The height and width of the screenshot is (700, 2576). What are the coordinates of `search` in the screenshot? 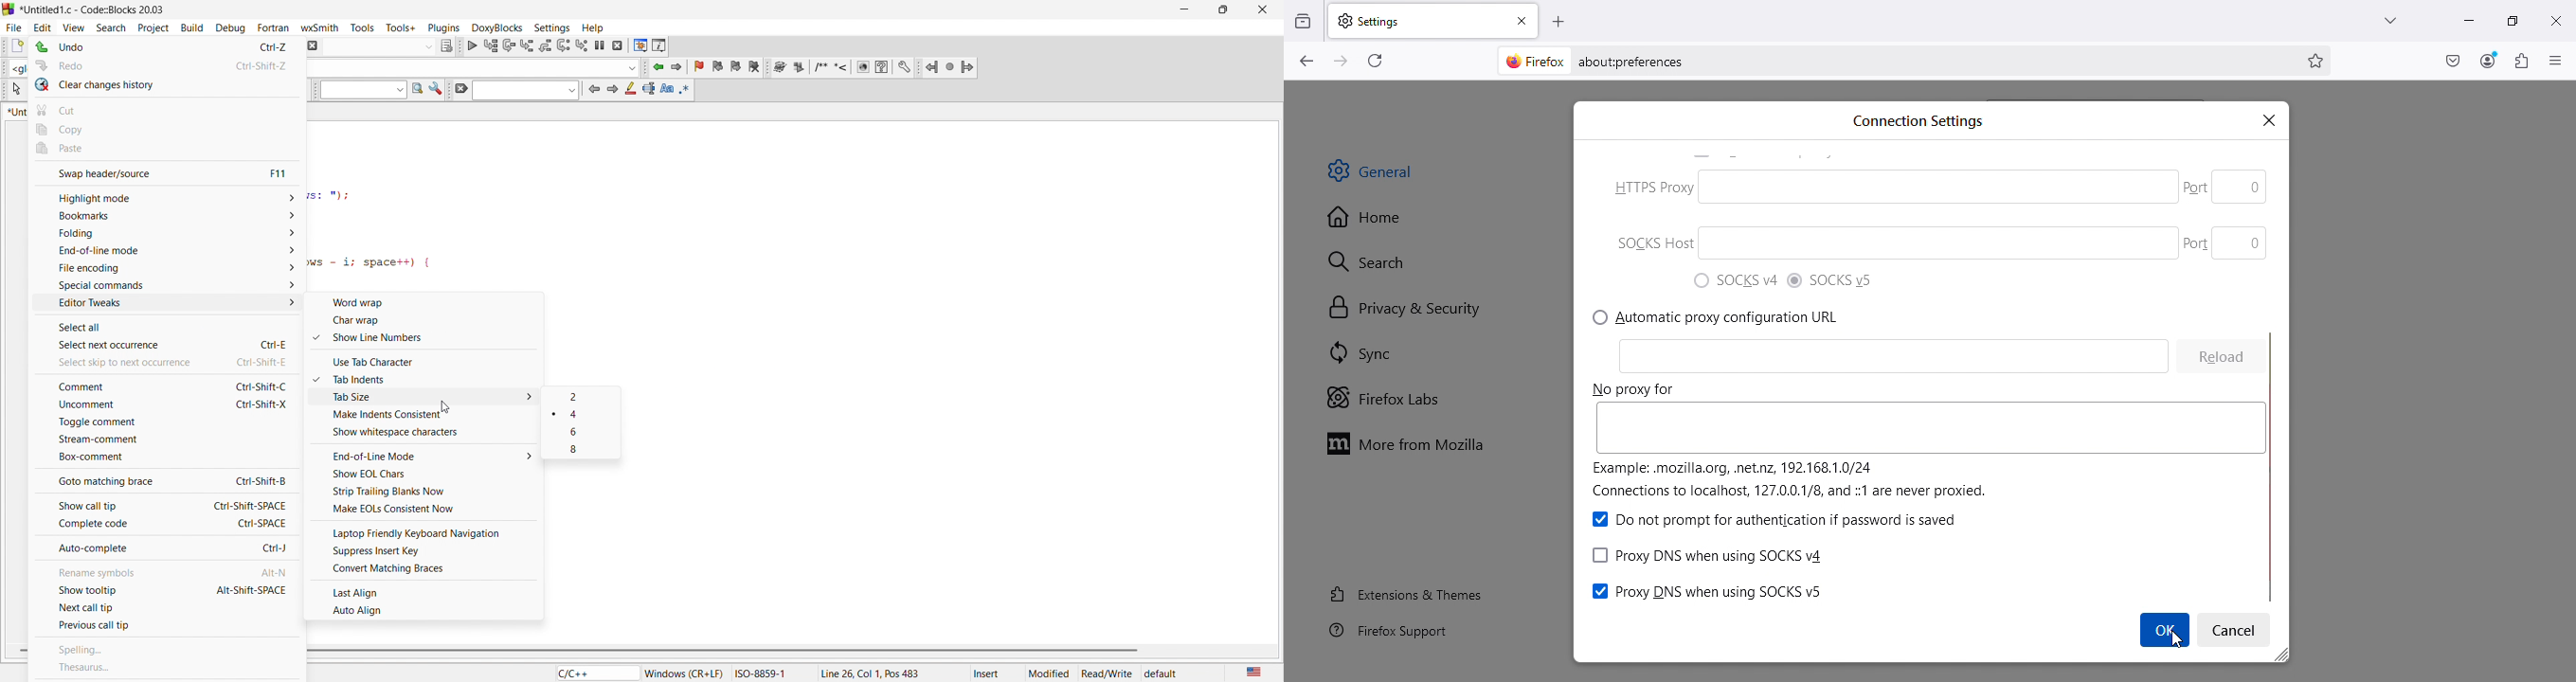 It's located at (114, 25).